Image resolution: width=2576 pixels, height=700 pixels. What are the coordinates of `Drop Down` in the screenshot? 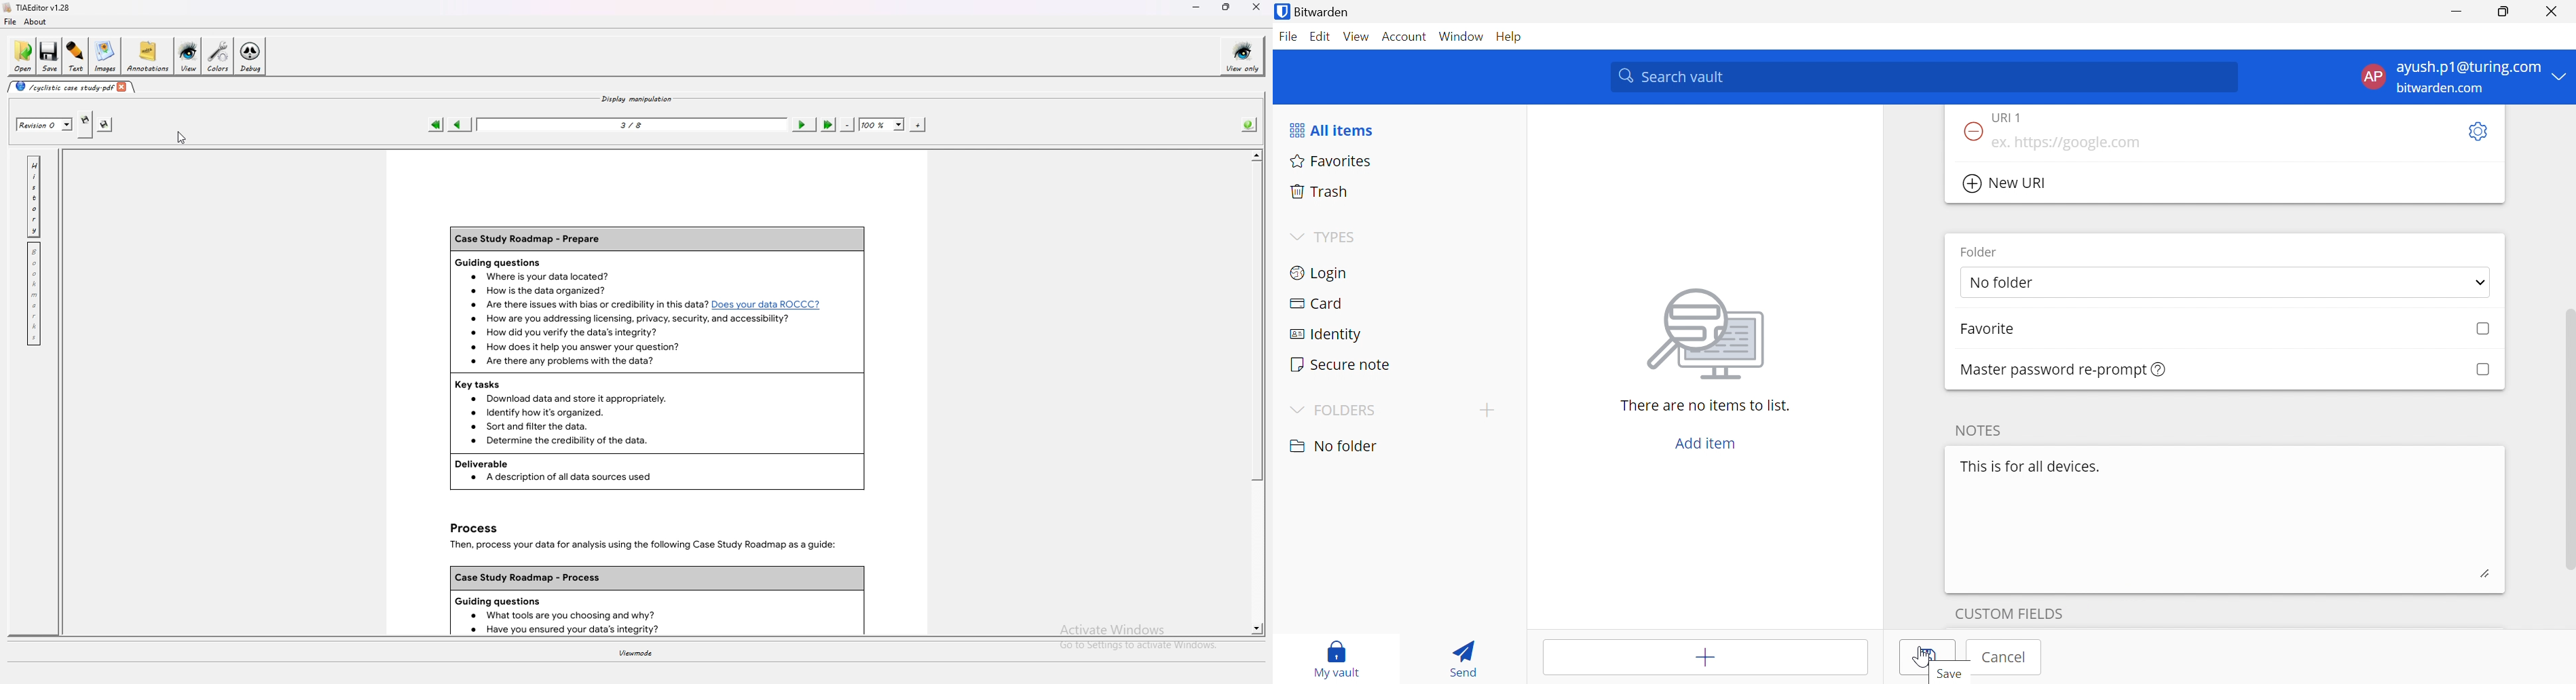 It's located at (1296, 238).